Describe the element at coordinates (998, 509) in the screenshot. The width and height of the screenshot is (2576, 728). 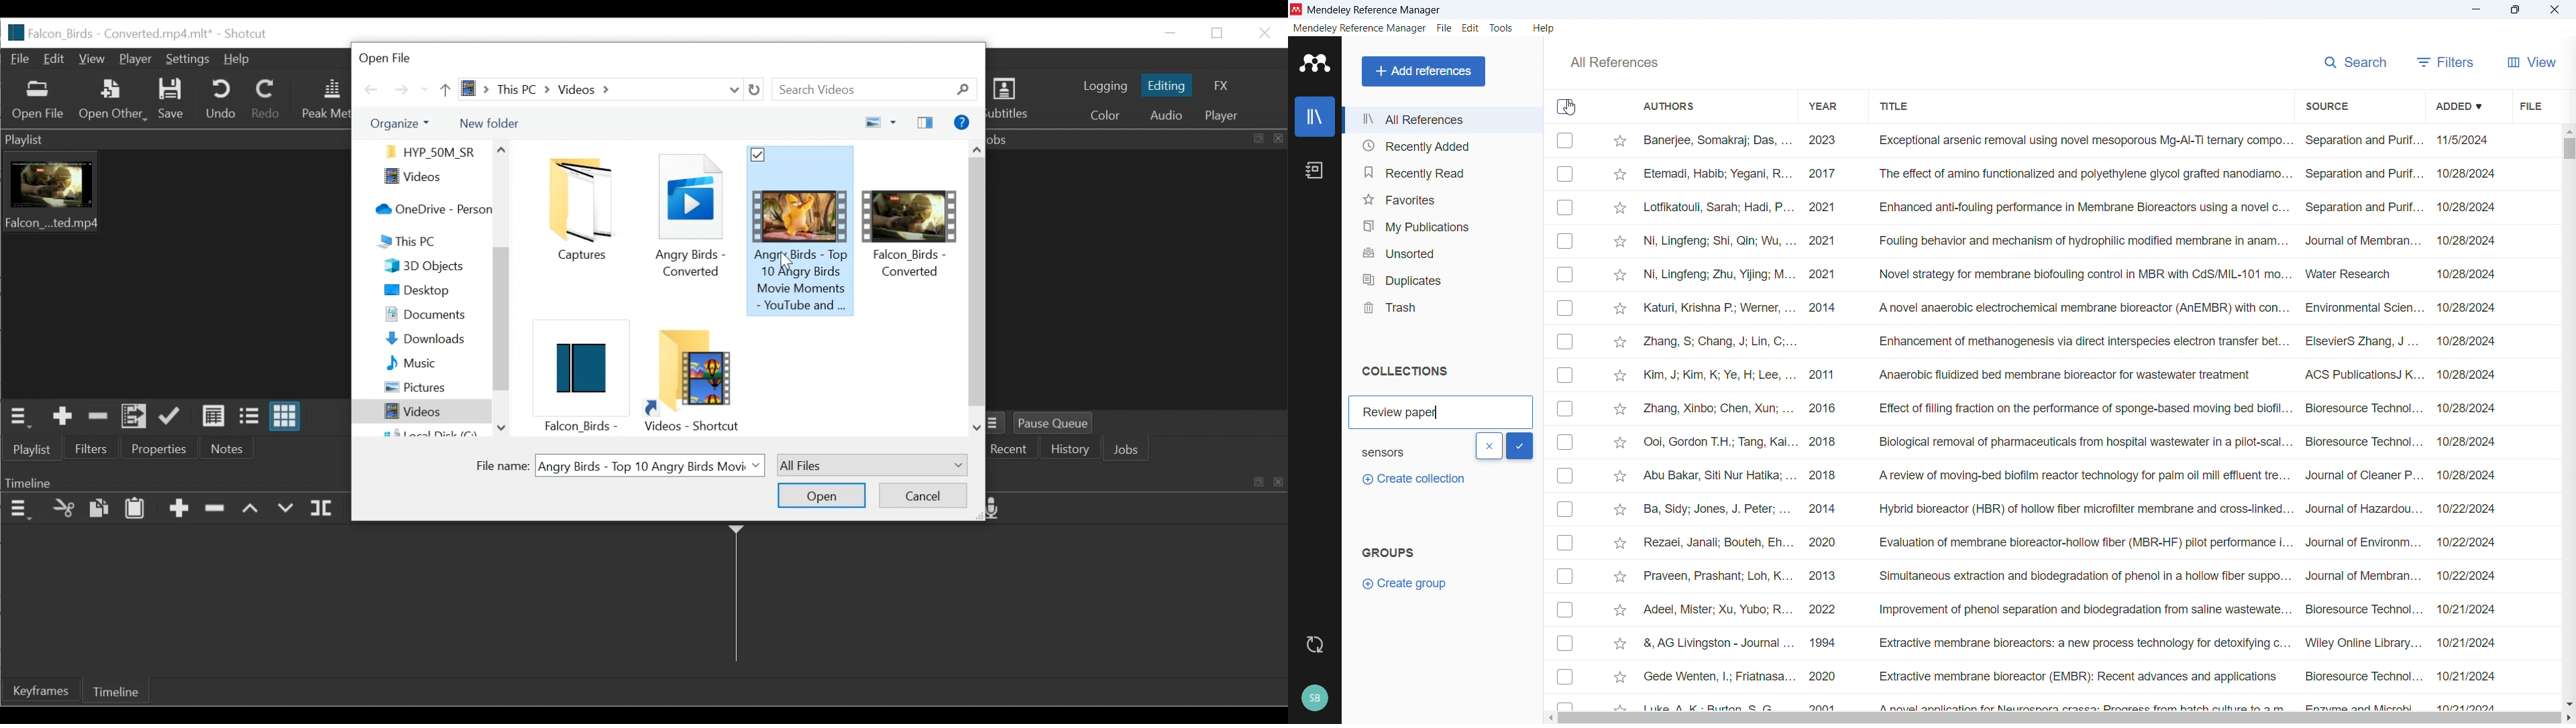
I see `Record audio` at that location.